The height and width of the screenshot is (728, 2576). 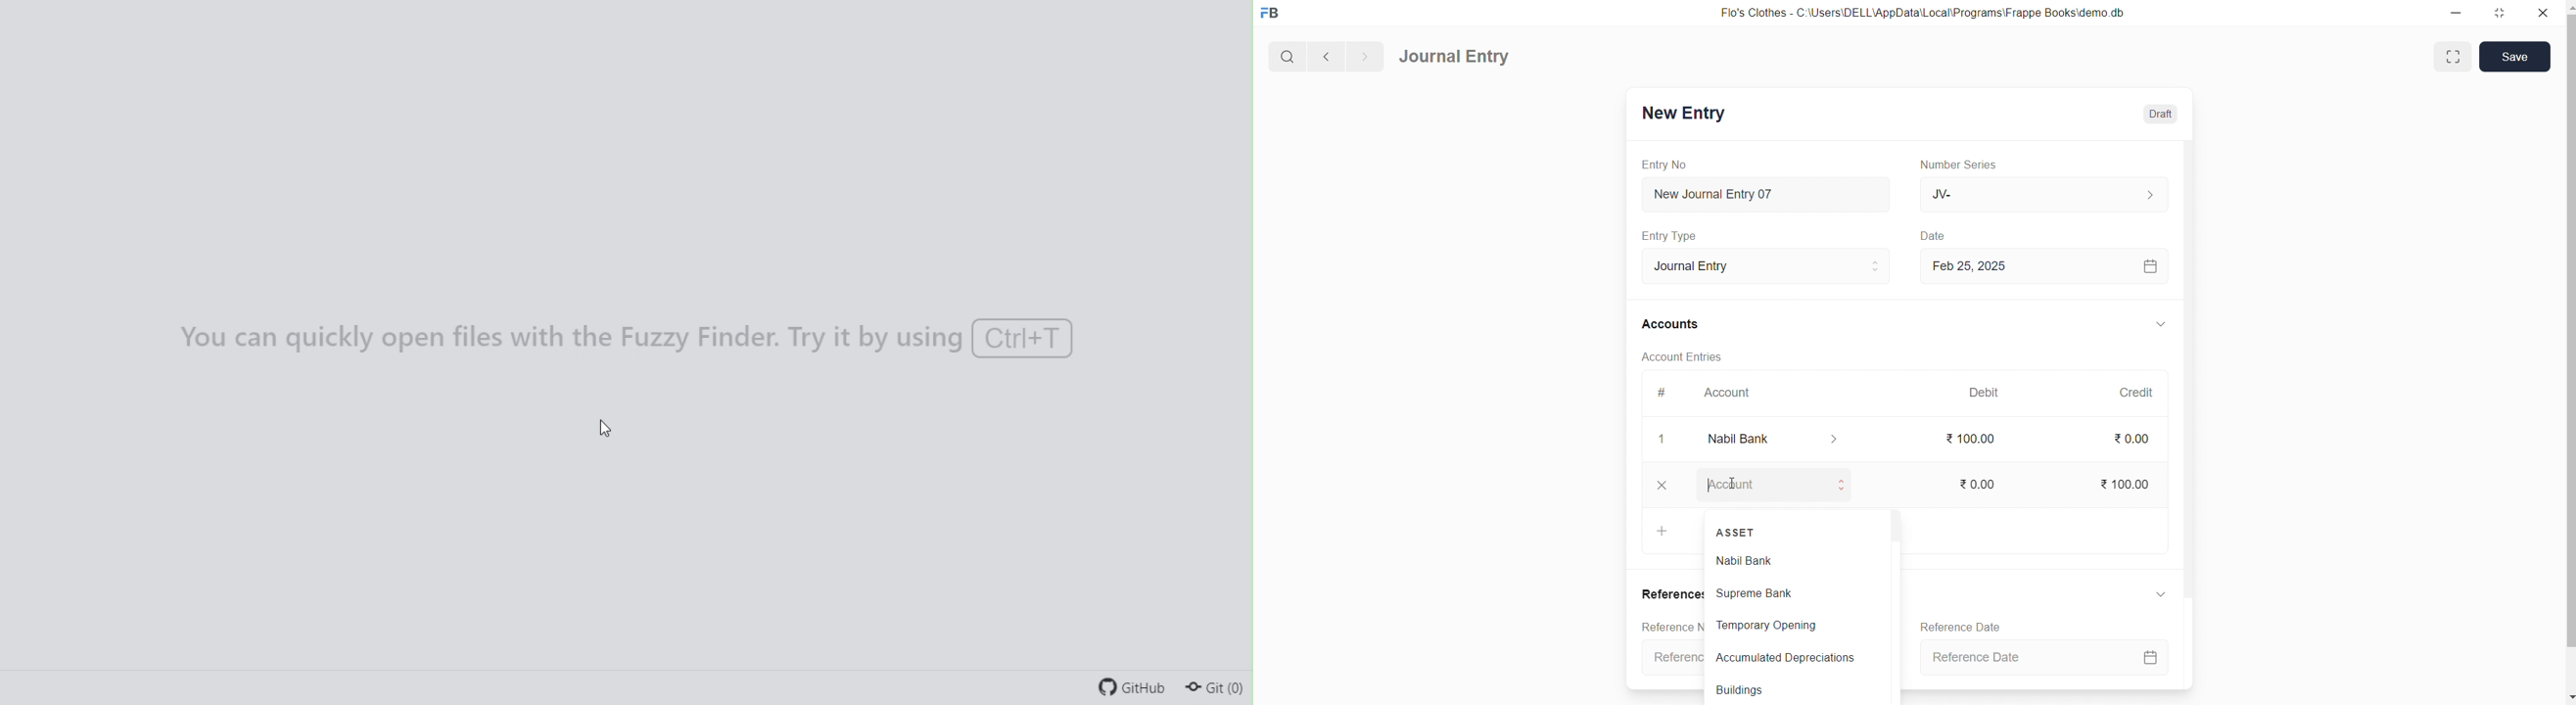 What do you see at coordinates (2453, 57) in the screenshot?
I see `maximize window` at bounding box center [2453, 57].